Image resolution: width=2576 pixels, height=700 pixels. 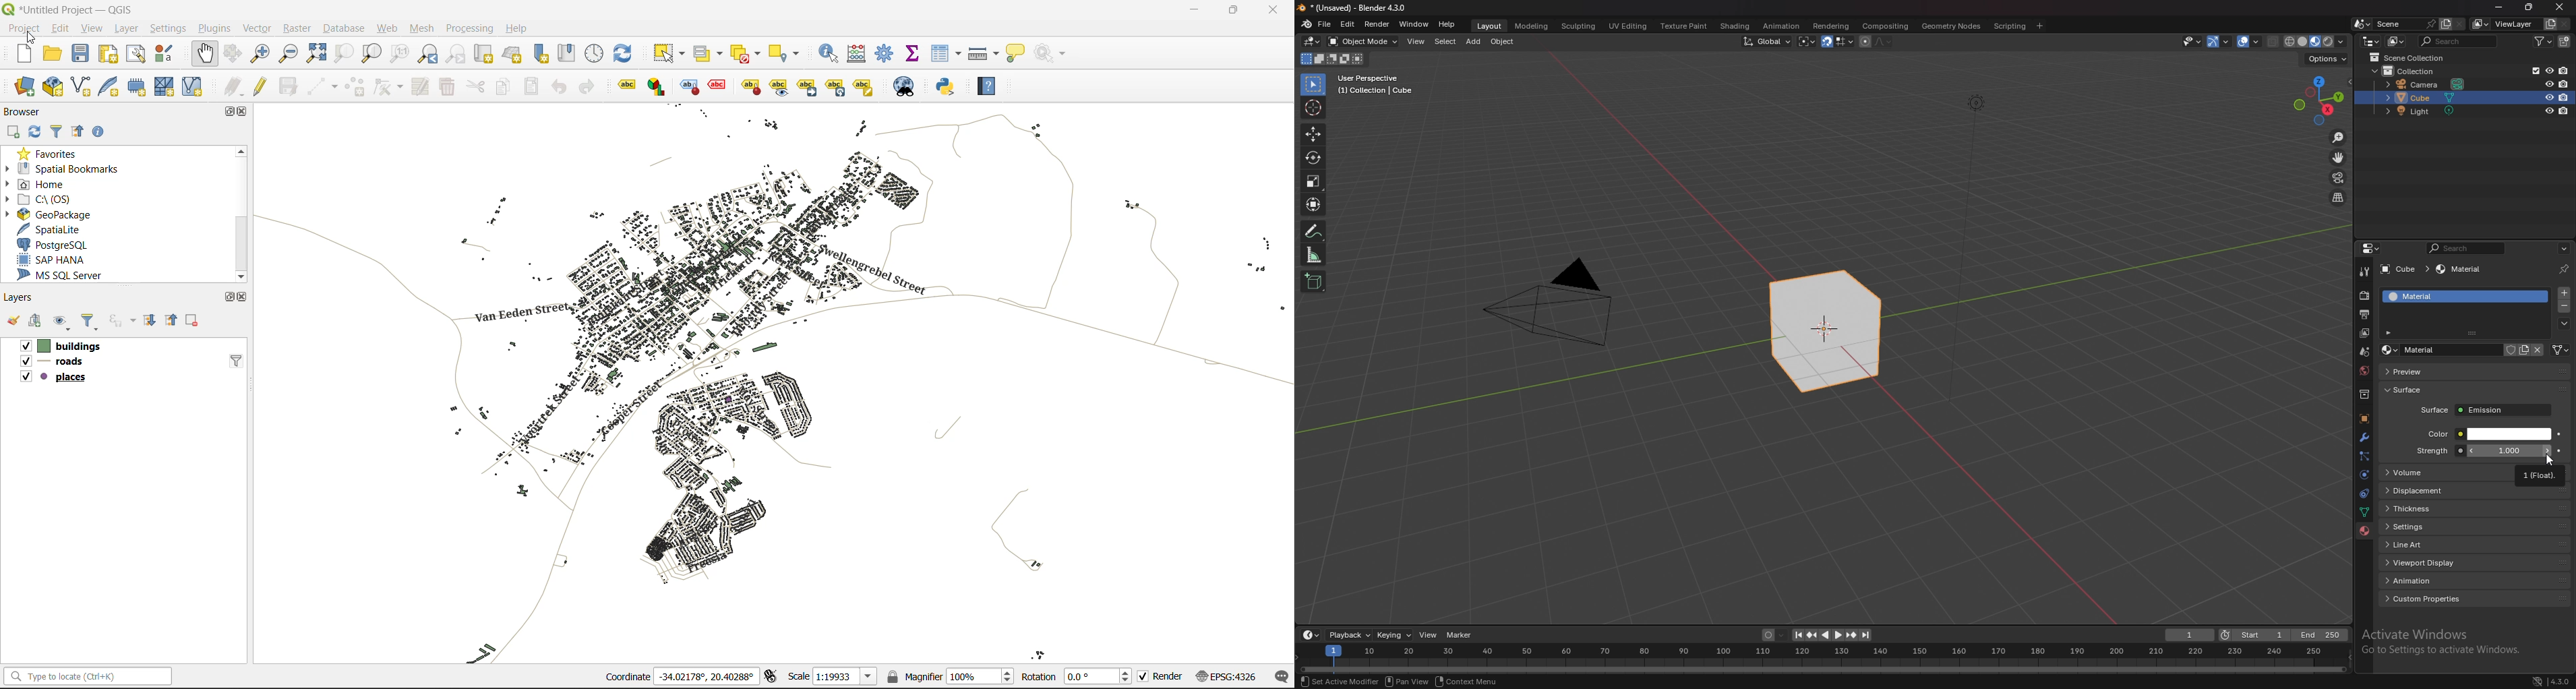 I want to click on status bar, so click(x=86, y=677).